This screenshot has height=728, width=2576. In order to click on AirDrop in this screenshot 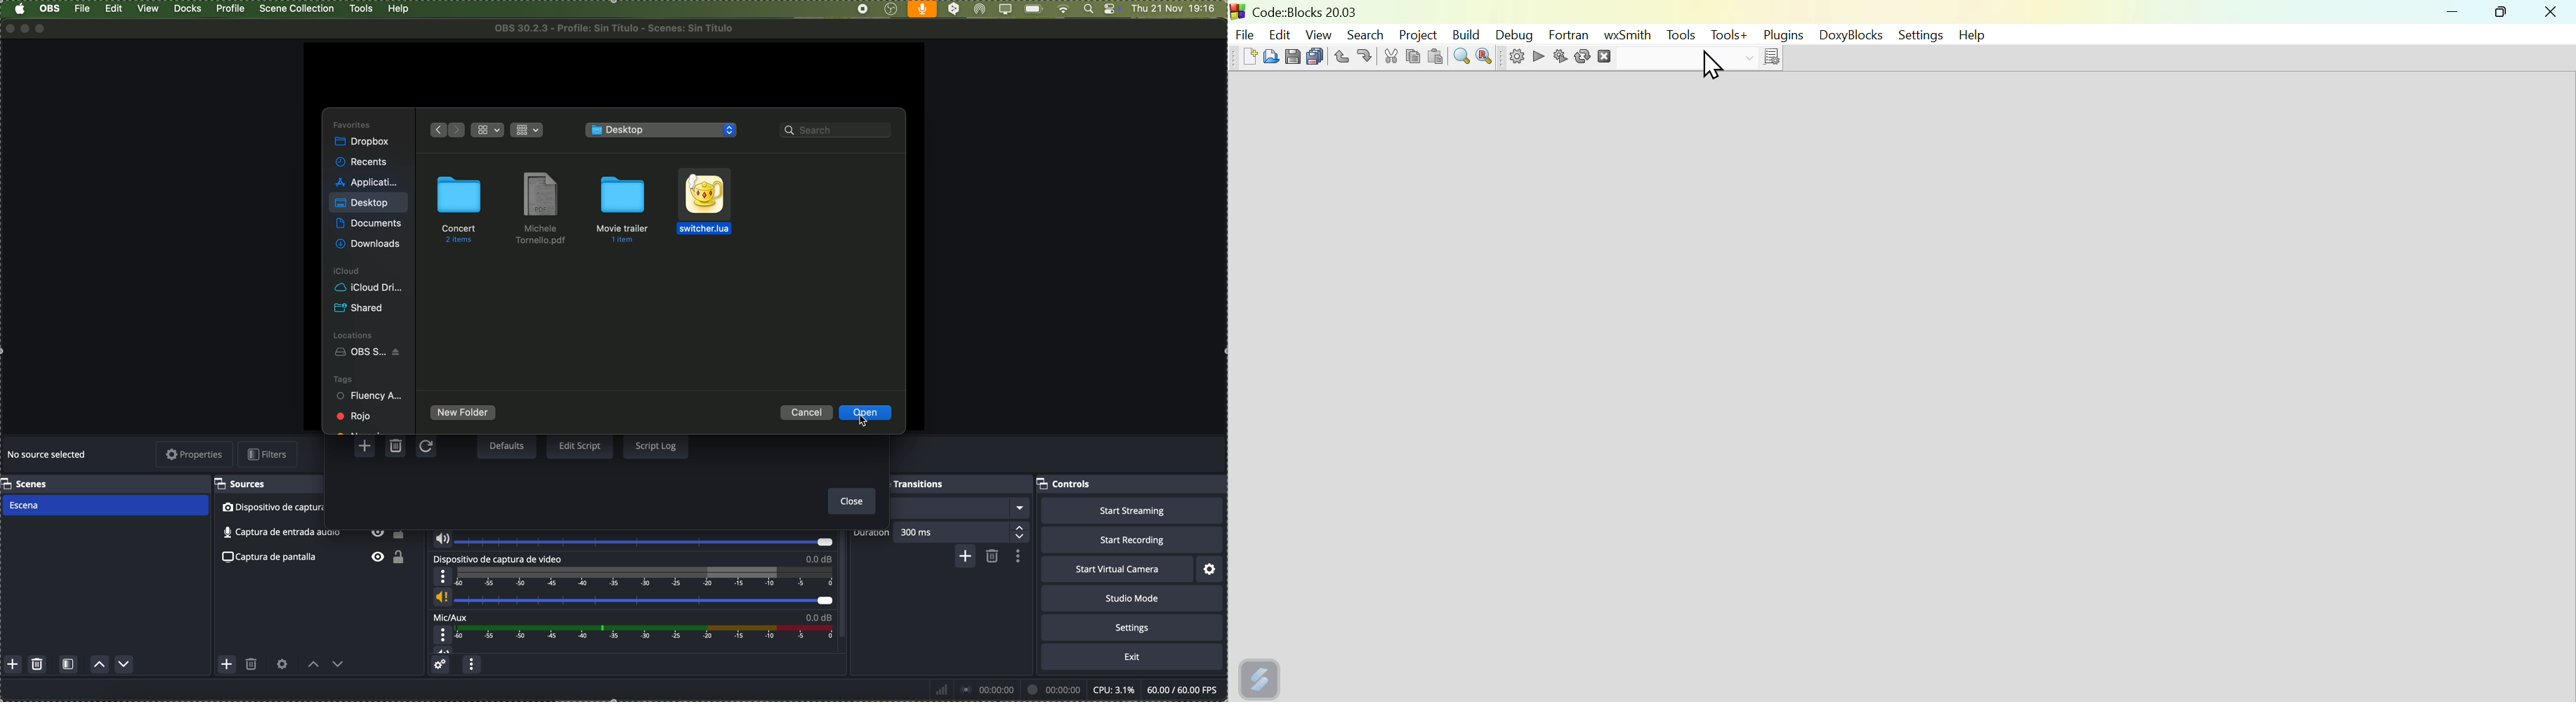, I will do `click(980, 10)`.